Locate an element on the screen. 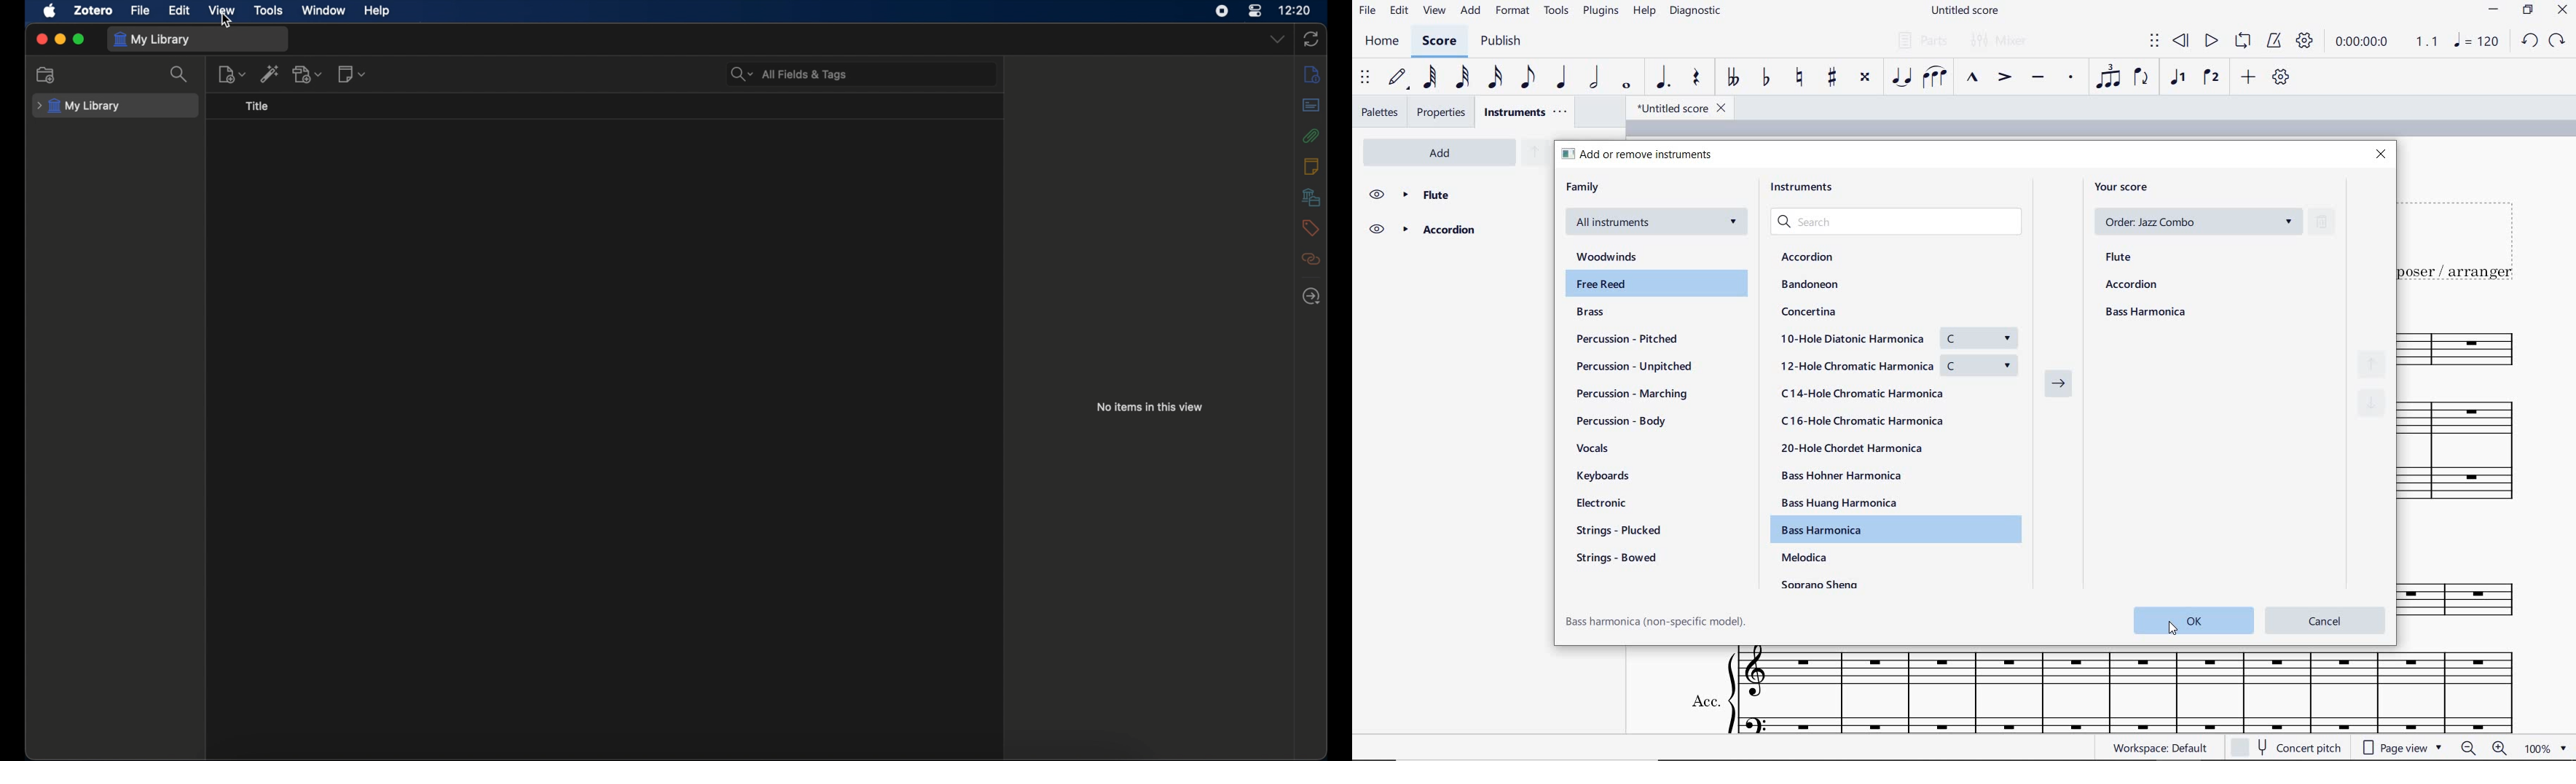  accordion is located at coordinates (2132, 286).